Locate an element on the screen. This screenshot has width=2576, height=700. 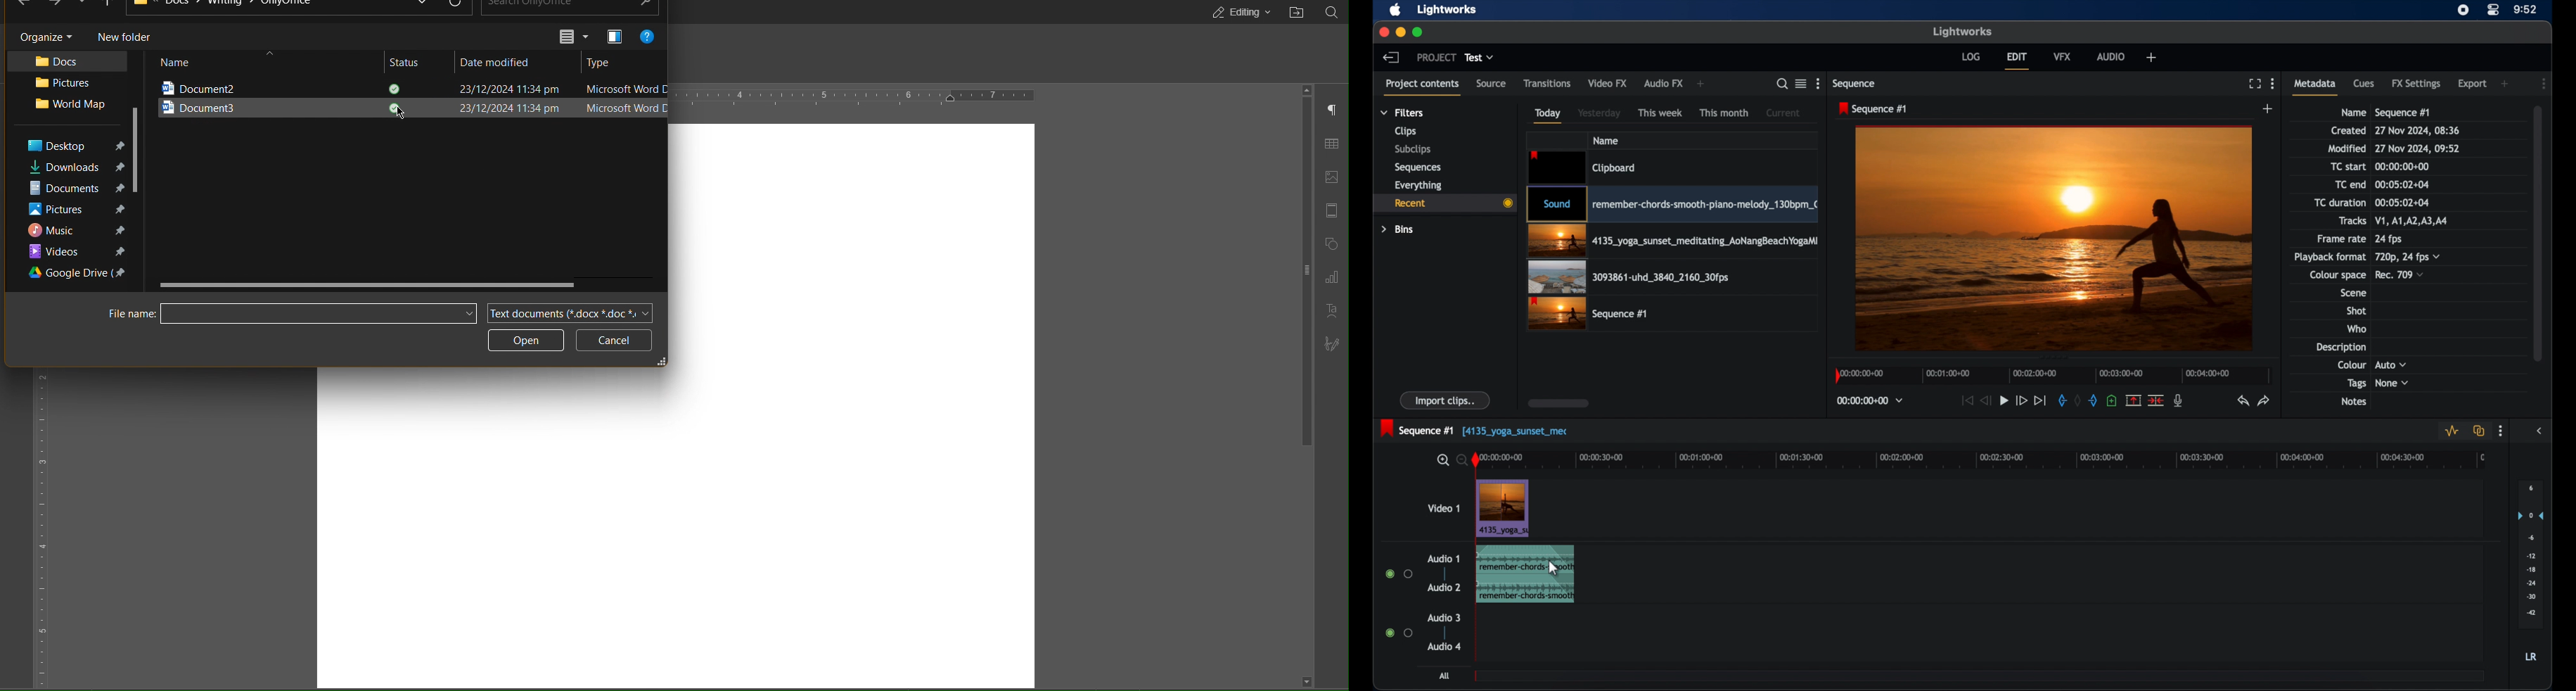
transitions is located at coordinates (1547, 83).